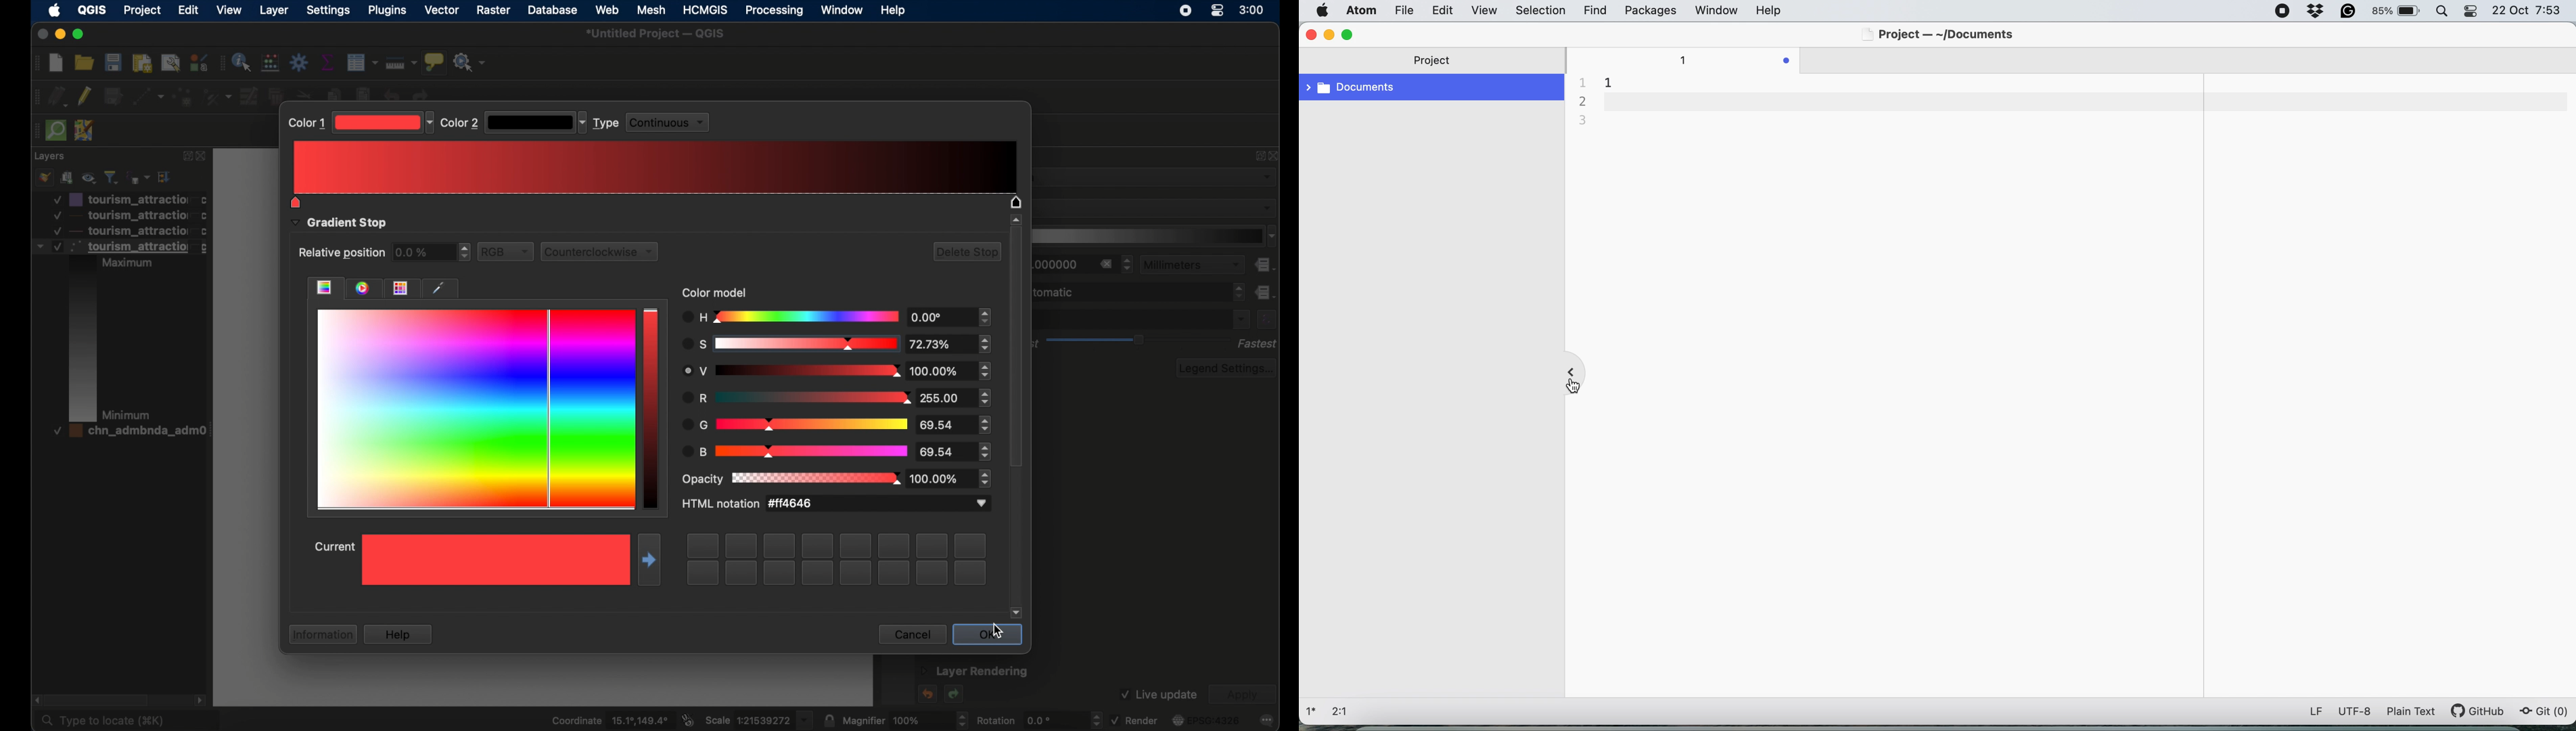 The width and height of the screenshot is (2576, 756). I want to click on minimise, so click(1330, 35).